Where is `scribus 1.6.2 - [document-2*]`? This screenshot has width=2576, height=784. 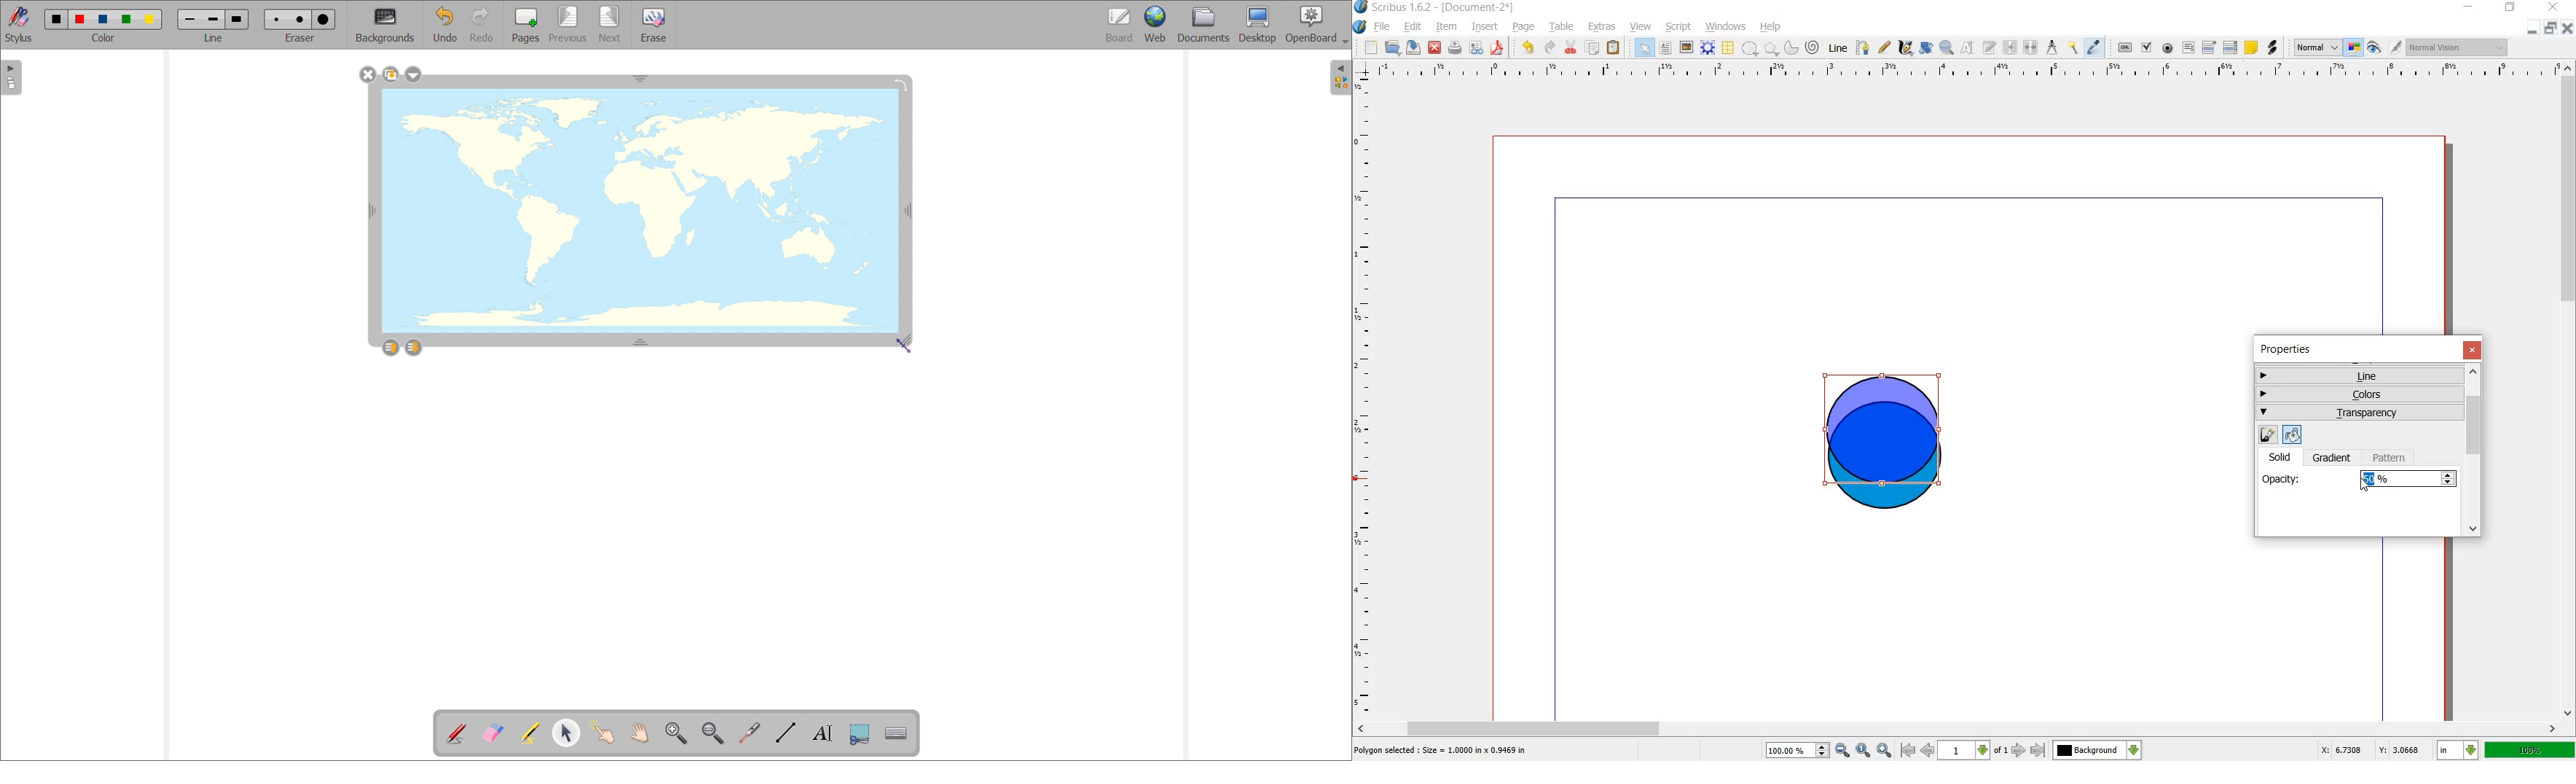
scribus 1.6.2 - [document-2*] is located at coordinates (1445, 7).